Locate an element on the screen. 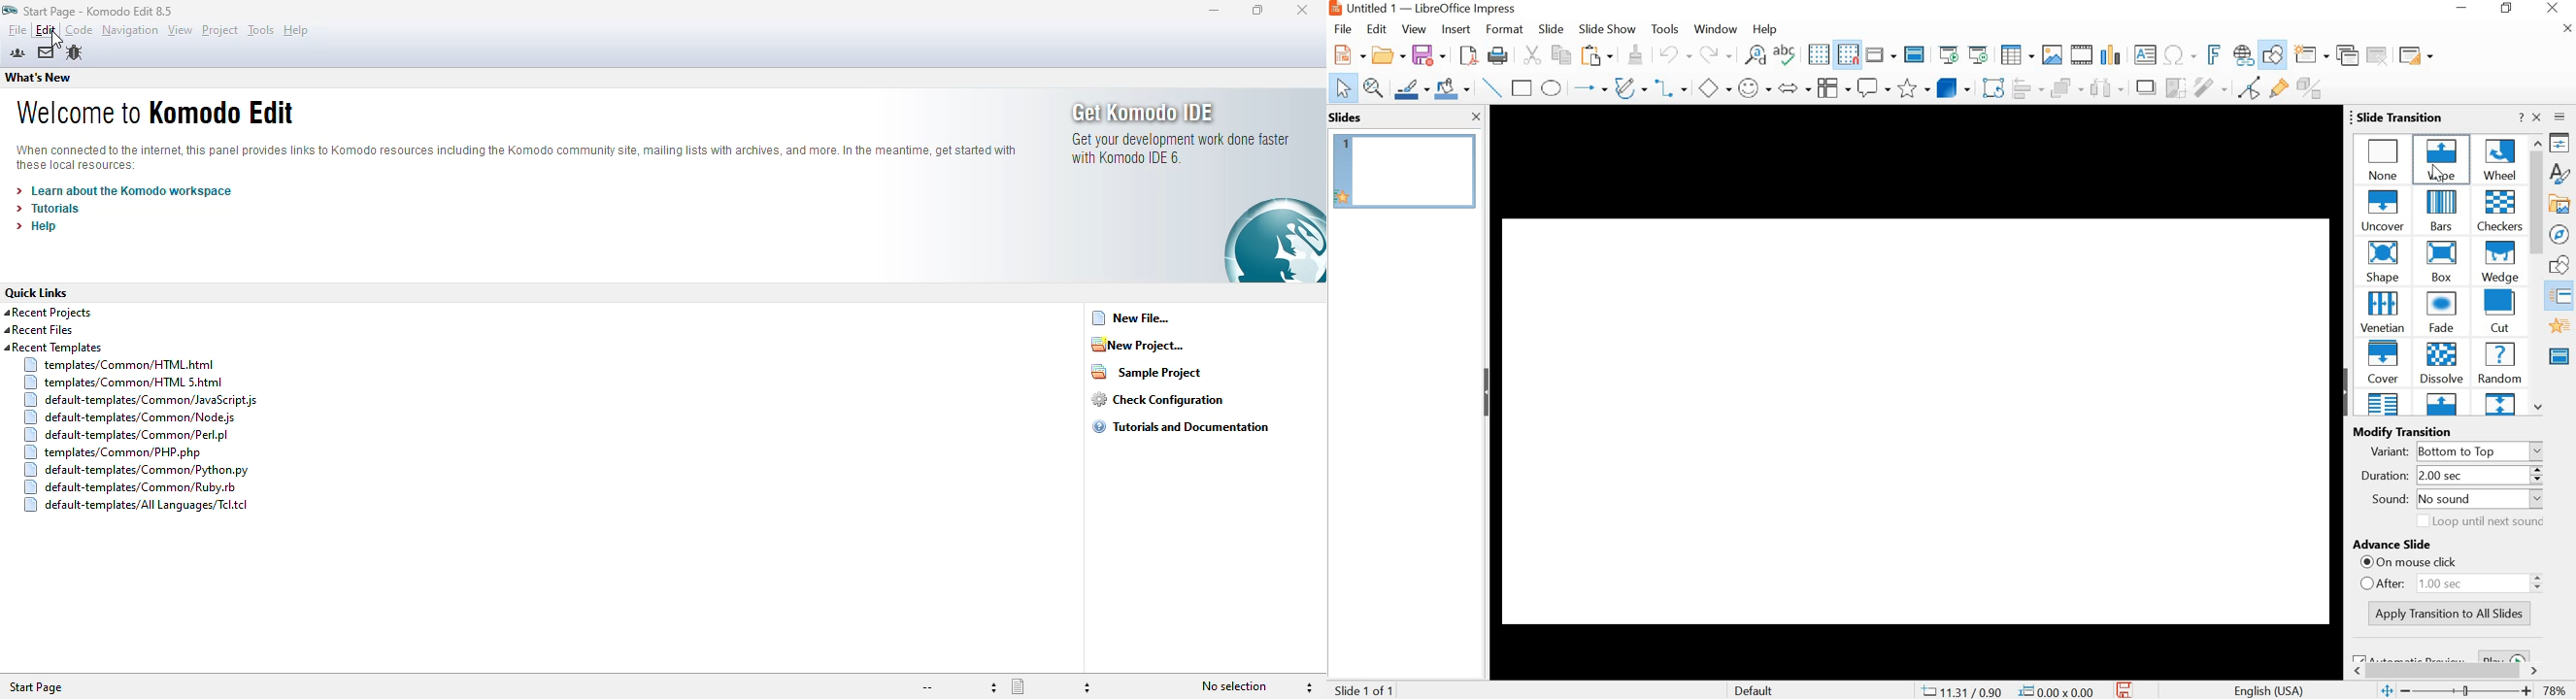 This screenshot has height=700, width=2576. STYLES is located at coordinates (2561, 173).